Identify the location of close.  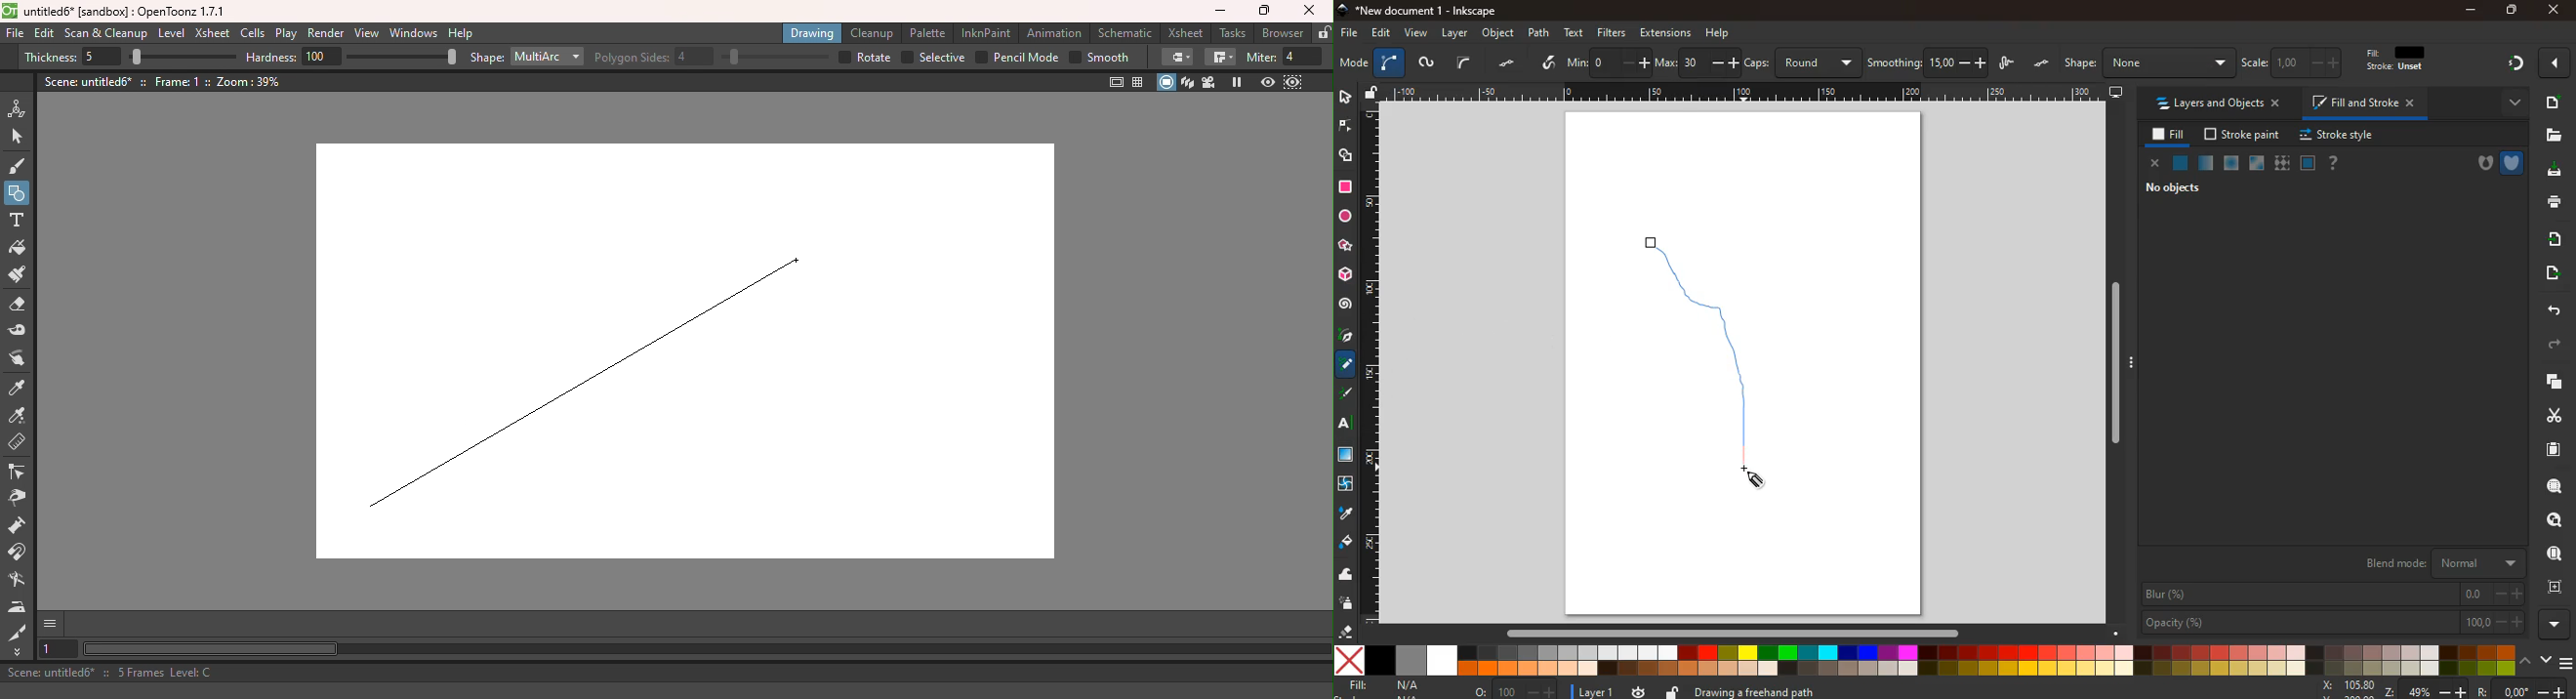
(2556, 10).